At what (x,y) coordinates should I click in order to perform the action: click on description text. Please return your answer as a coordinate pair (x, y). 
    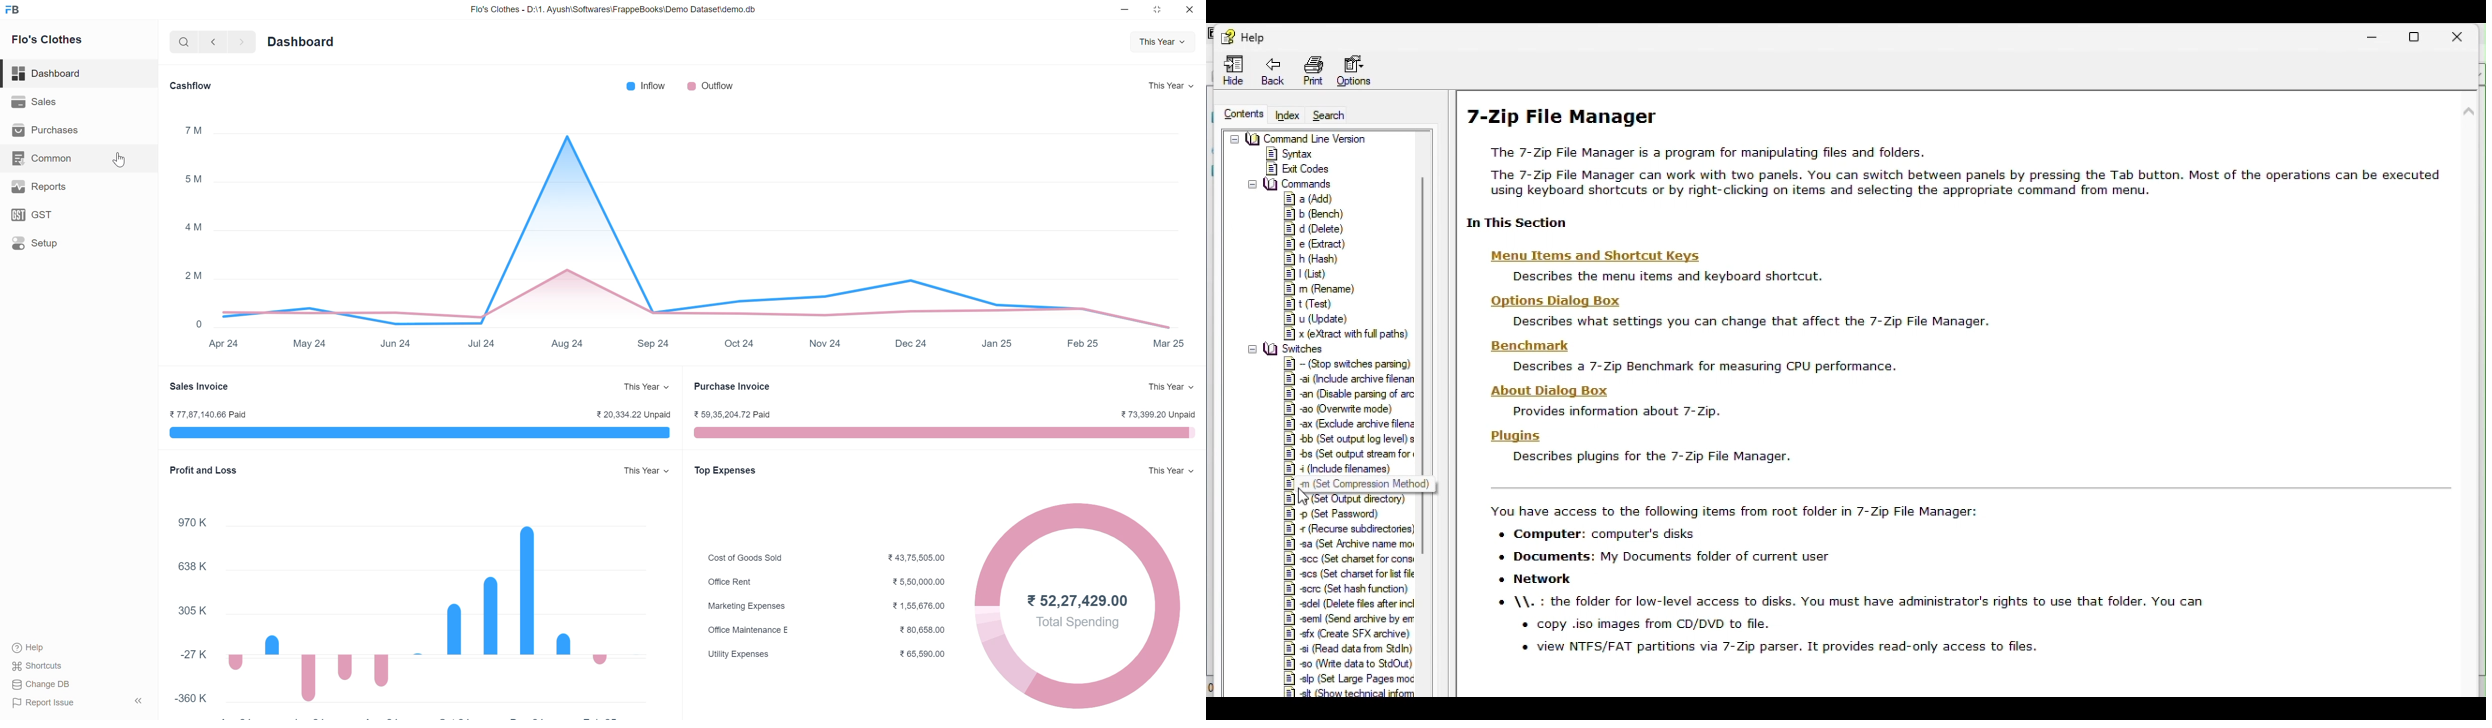
    Looking at the image, I should click on (1649, 457).